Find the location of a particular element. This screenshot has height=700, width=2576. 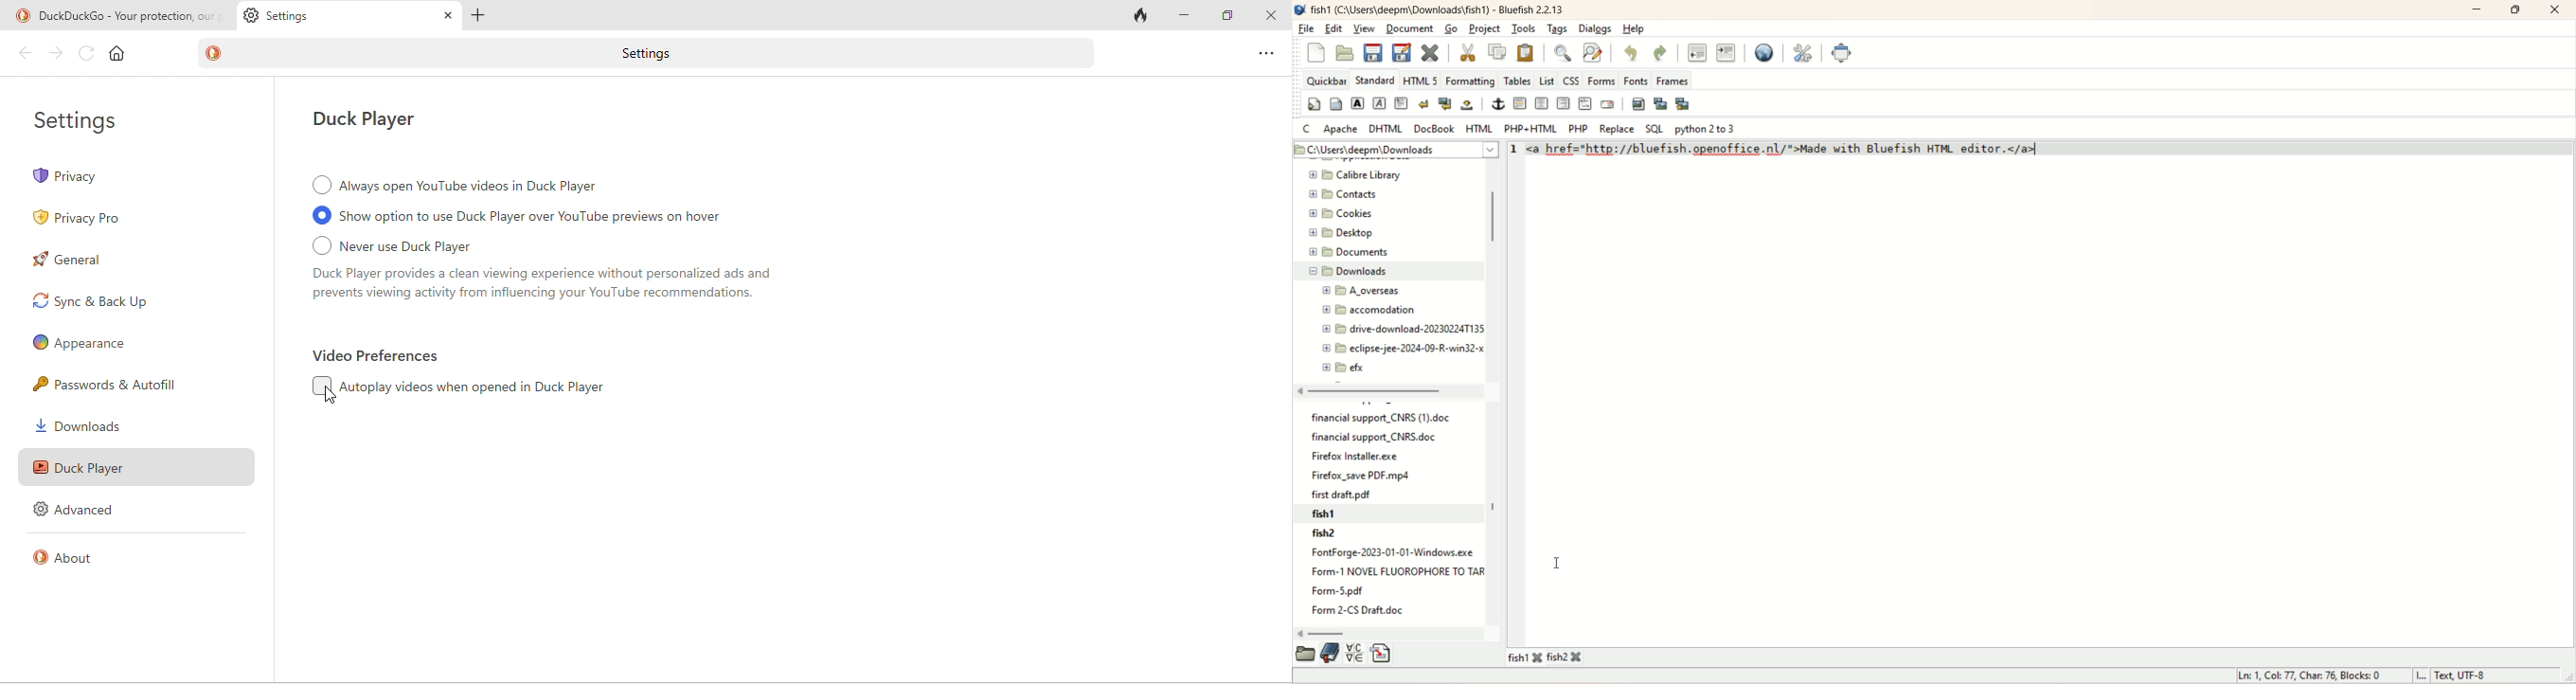

home is located at coordinates (117, 53).